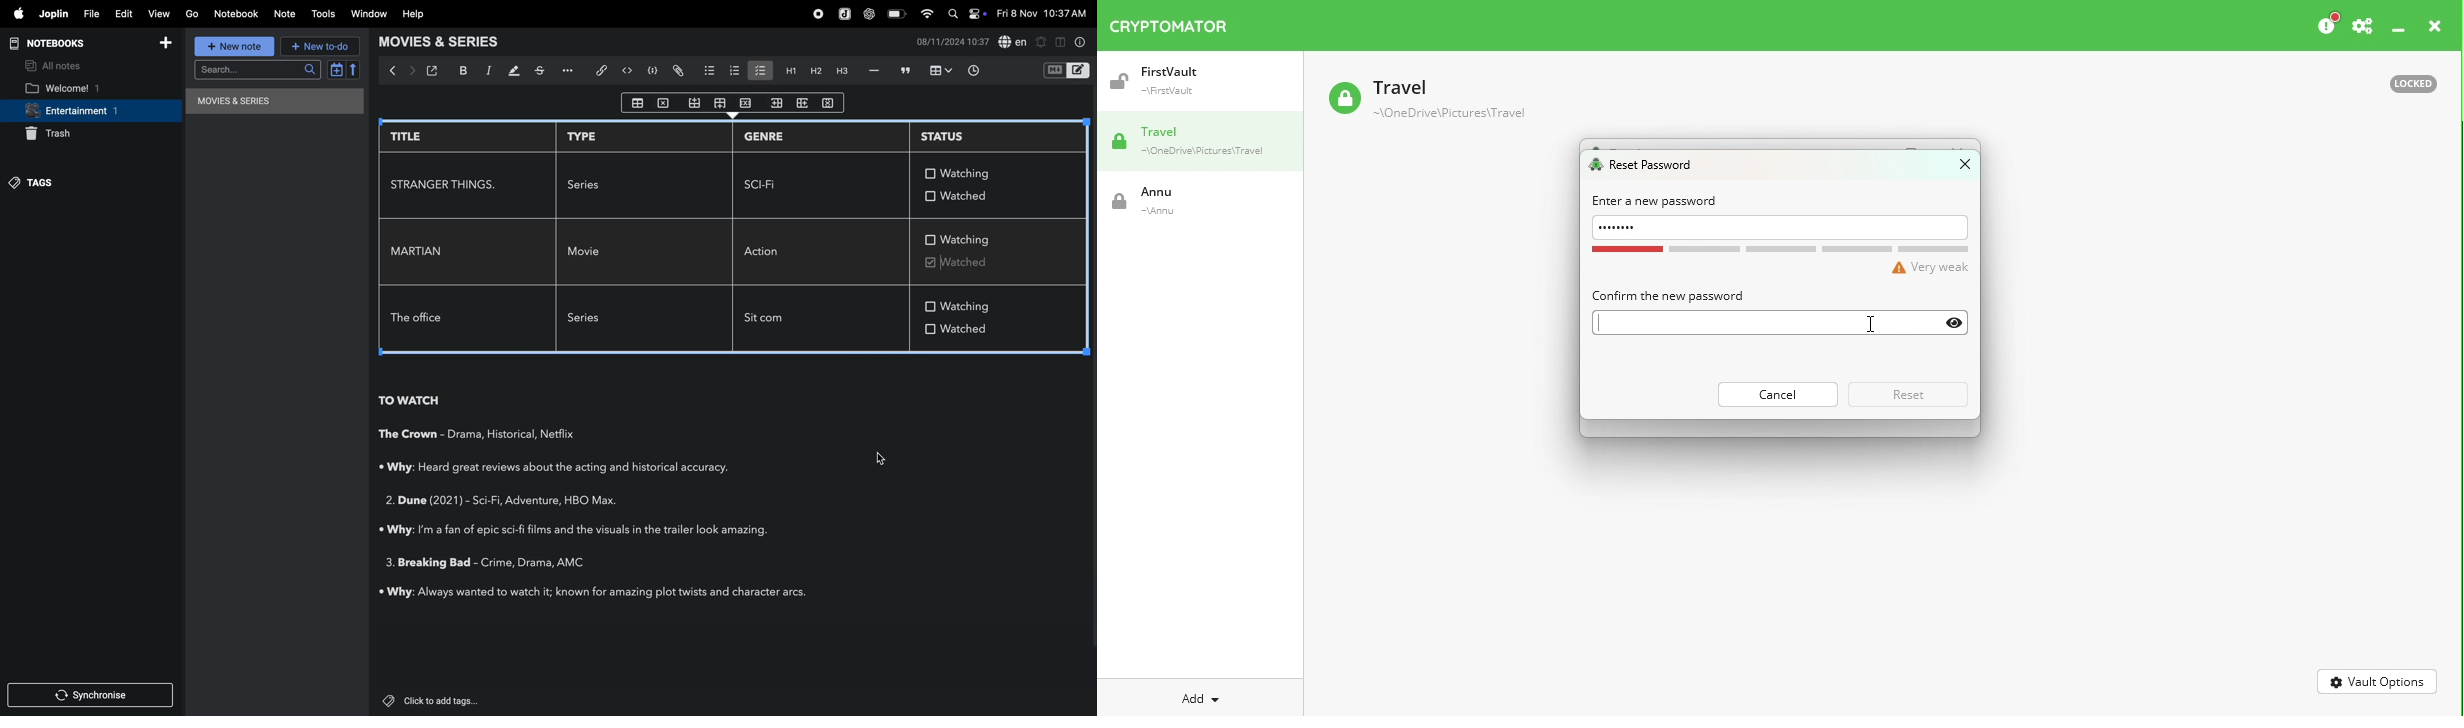  Describe the element at coordinates (88, 112) in the screenshot. I see `entertainment` at that location.